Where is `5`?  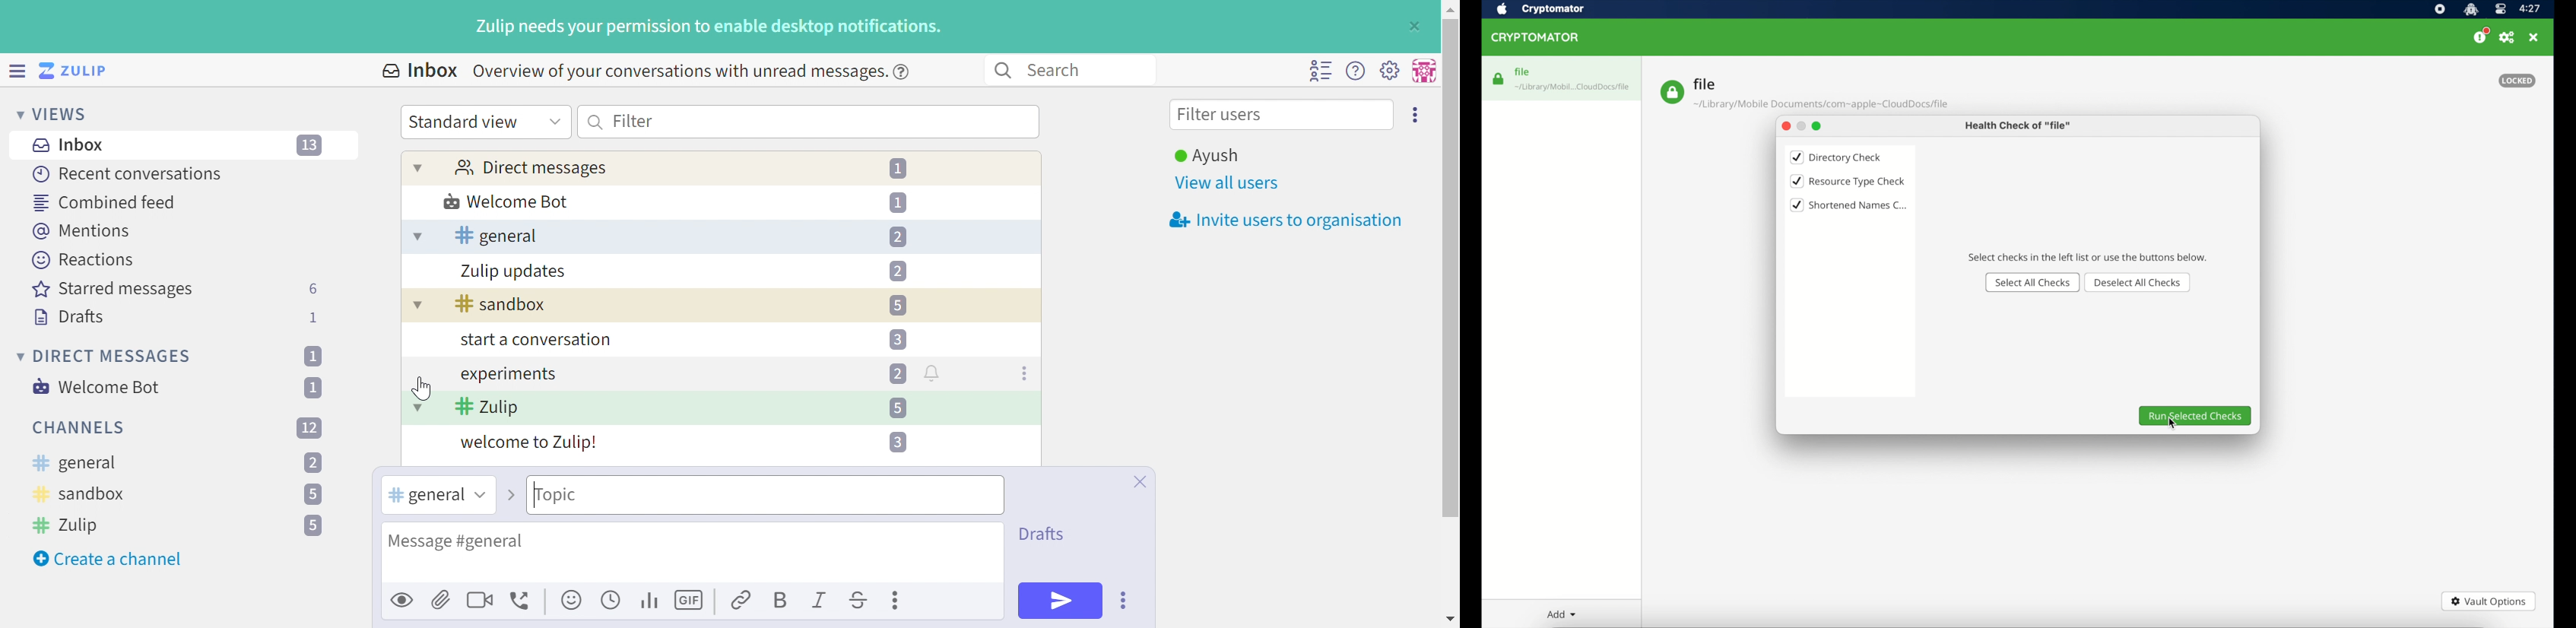 5 is located at coordinates (313, 526).